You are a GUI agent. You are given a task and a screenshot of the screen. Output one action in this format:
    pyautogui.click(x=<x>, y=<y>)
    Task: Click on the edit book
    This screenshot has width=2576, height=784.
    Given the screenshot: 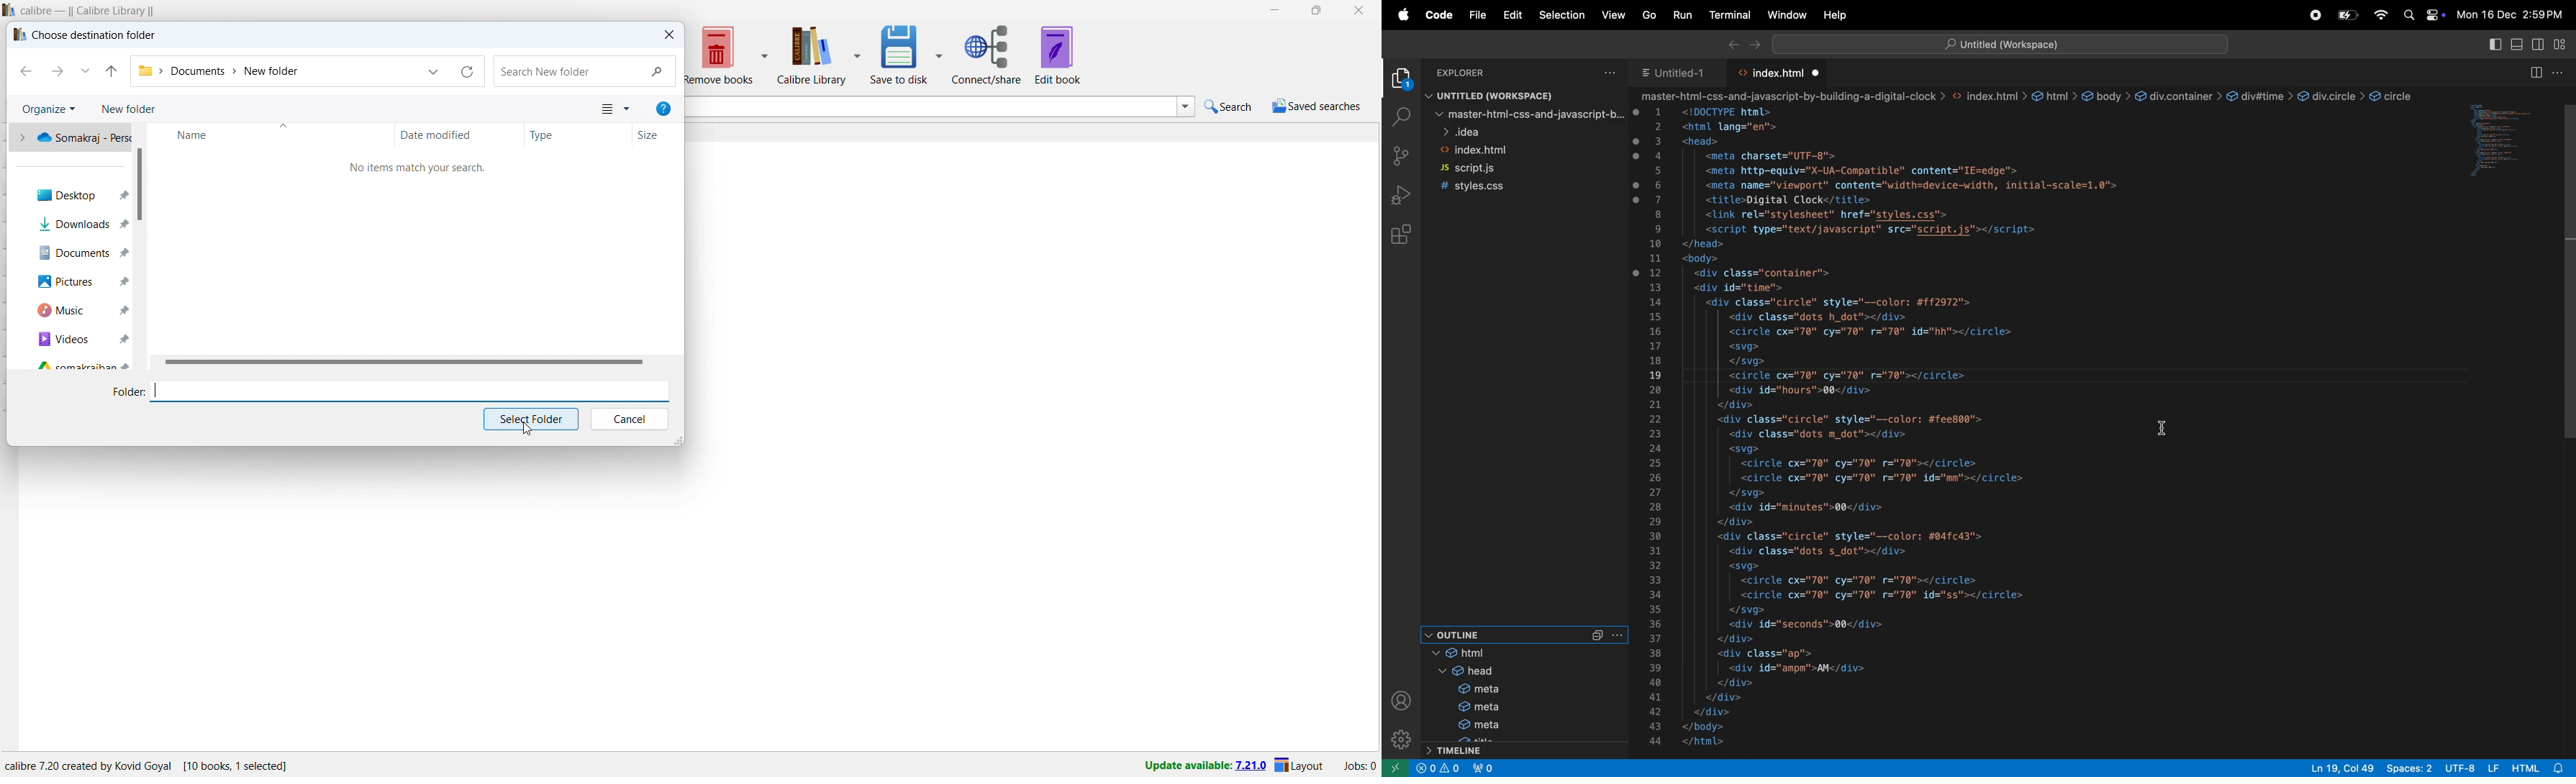 What is the action you would take?
    pyautogui.click(x=1058, y=54)
    